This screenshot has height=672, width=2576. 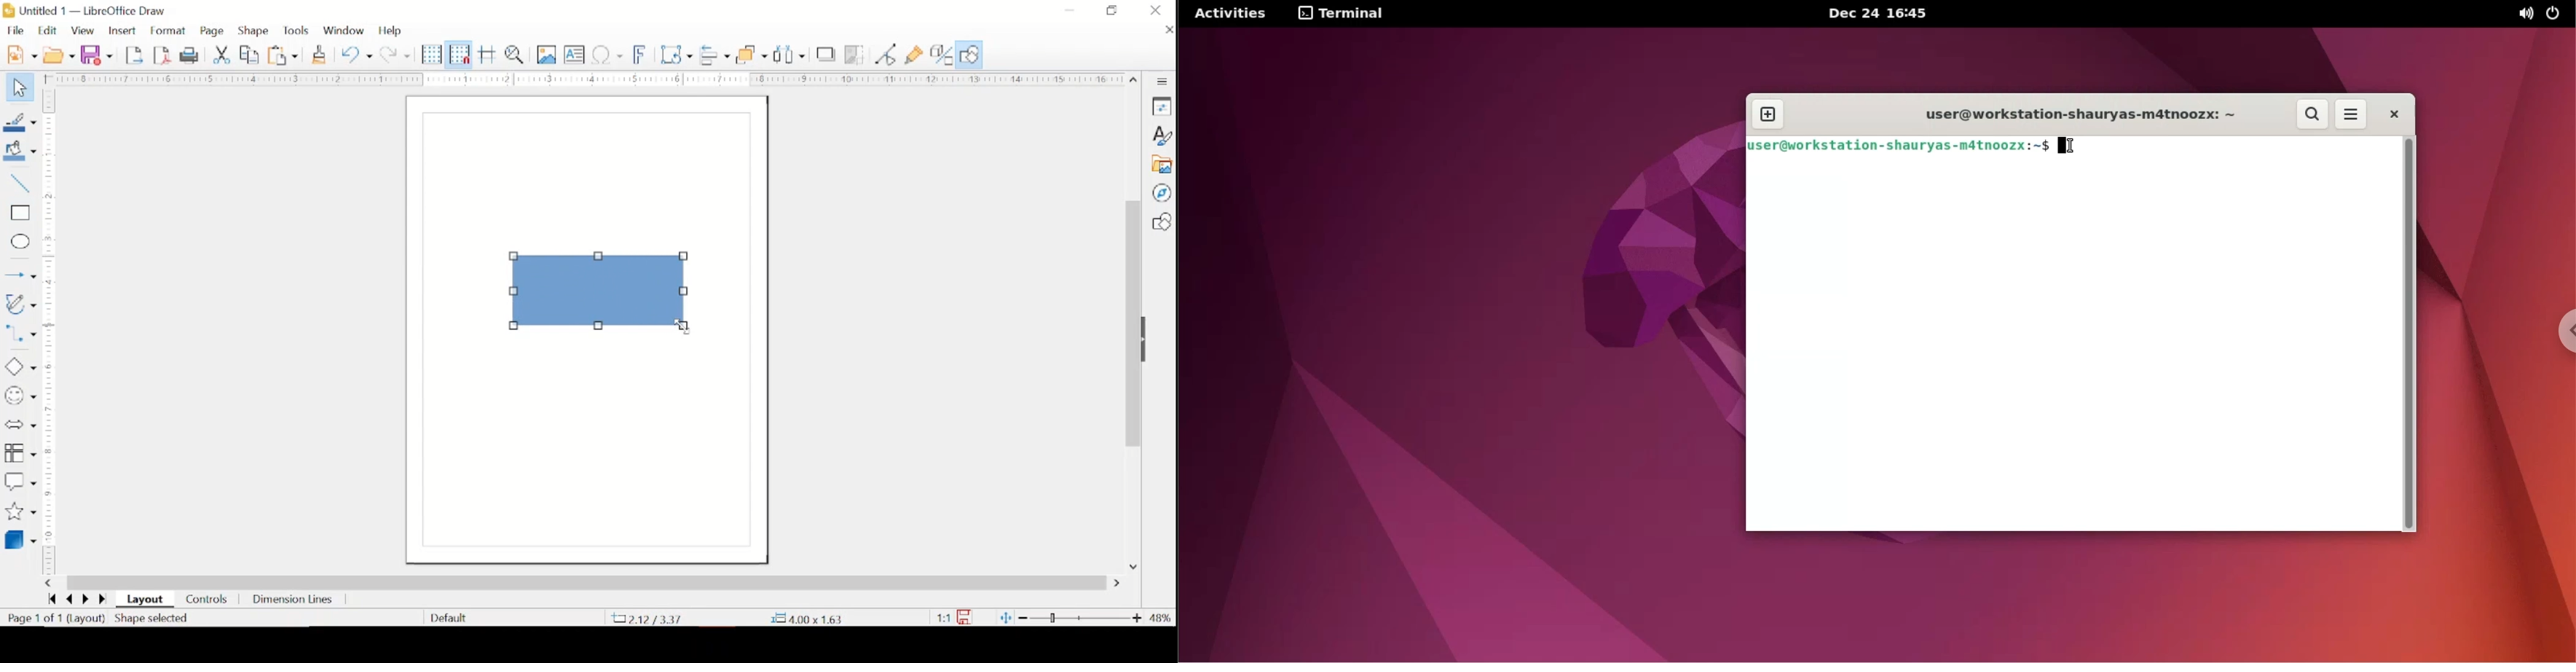 I want to click on scroll left arrow, so click(x=48, y=583).